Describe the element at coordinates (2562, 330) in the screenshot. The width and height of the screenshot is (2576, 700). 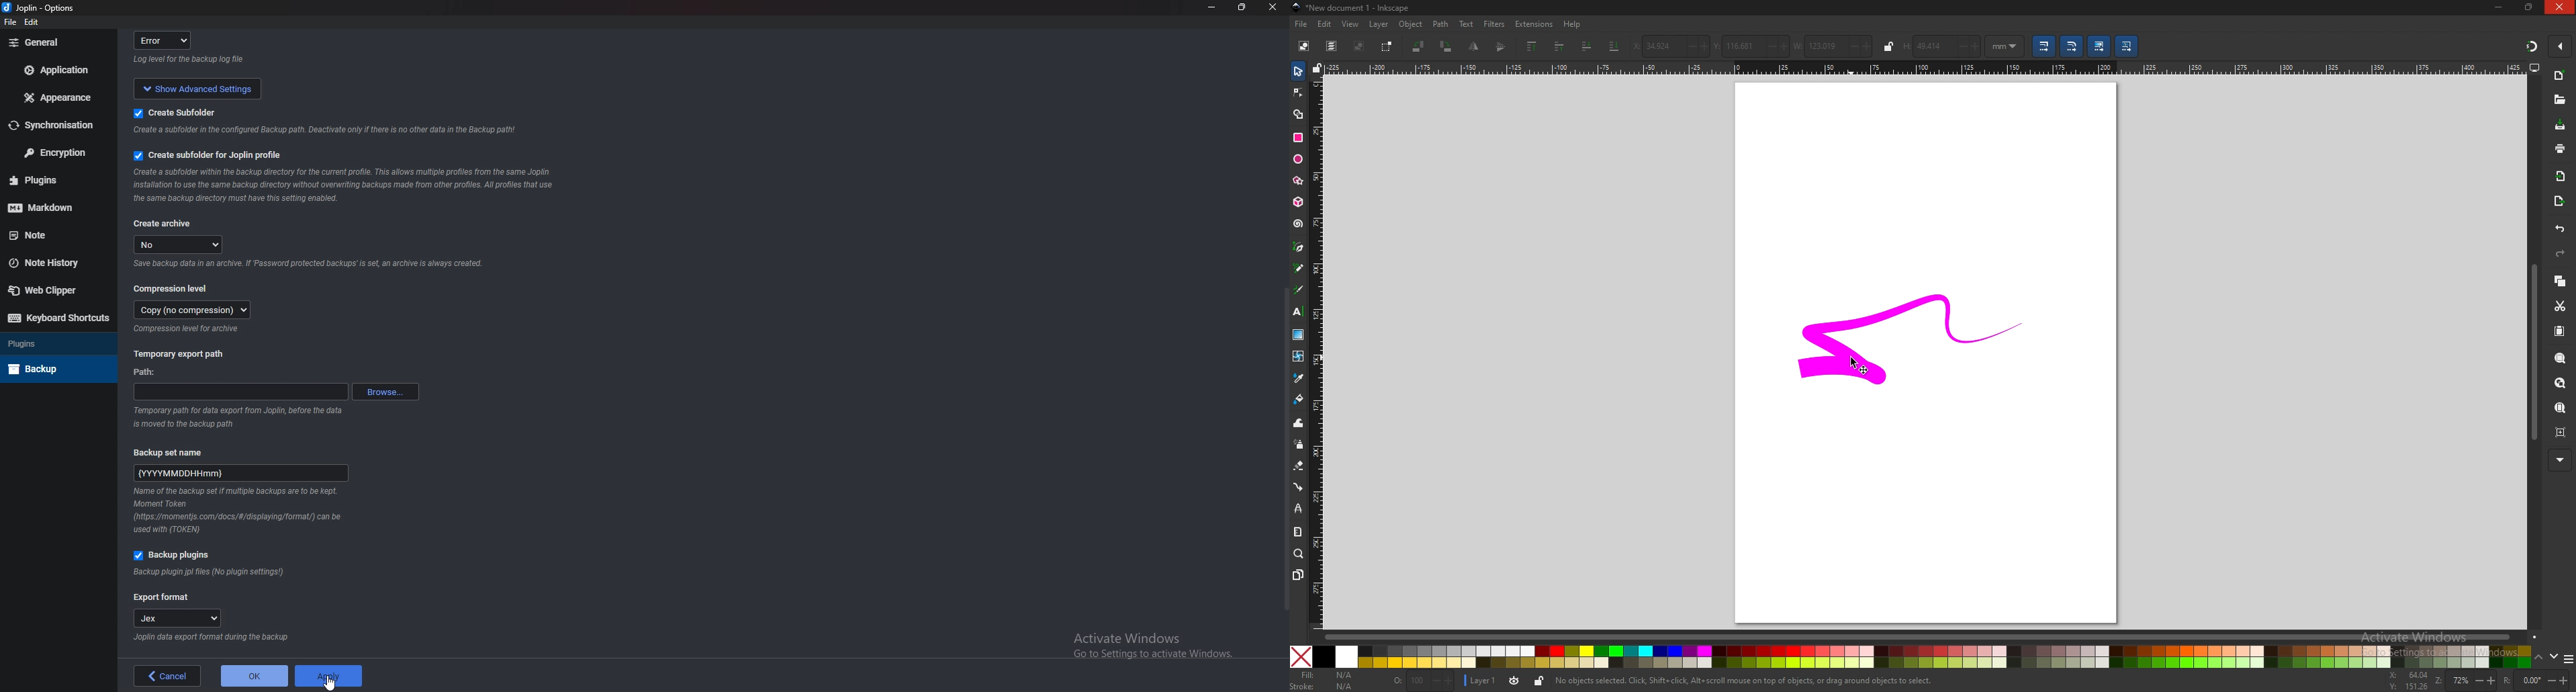
I see `paste` at that location.